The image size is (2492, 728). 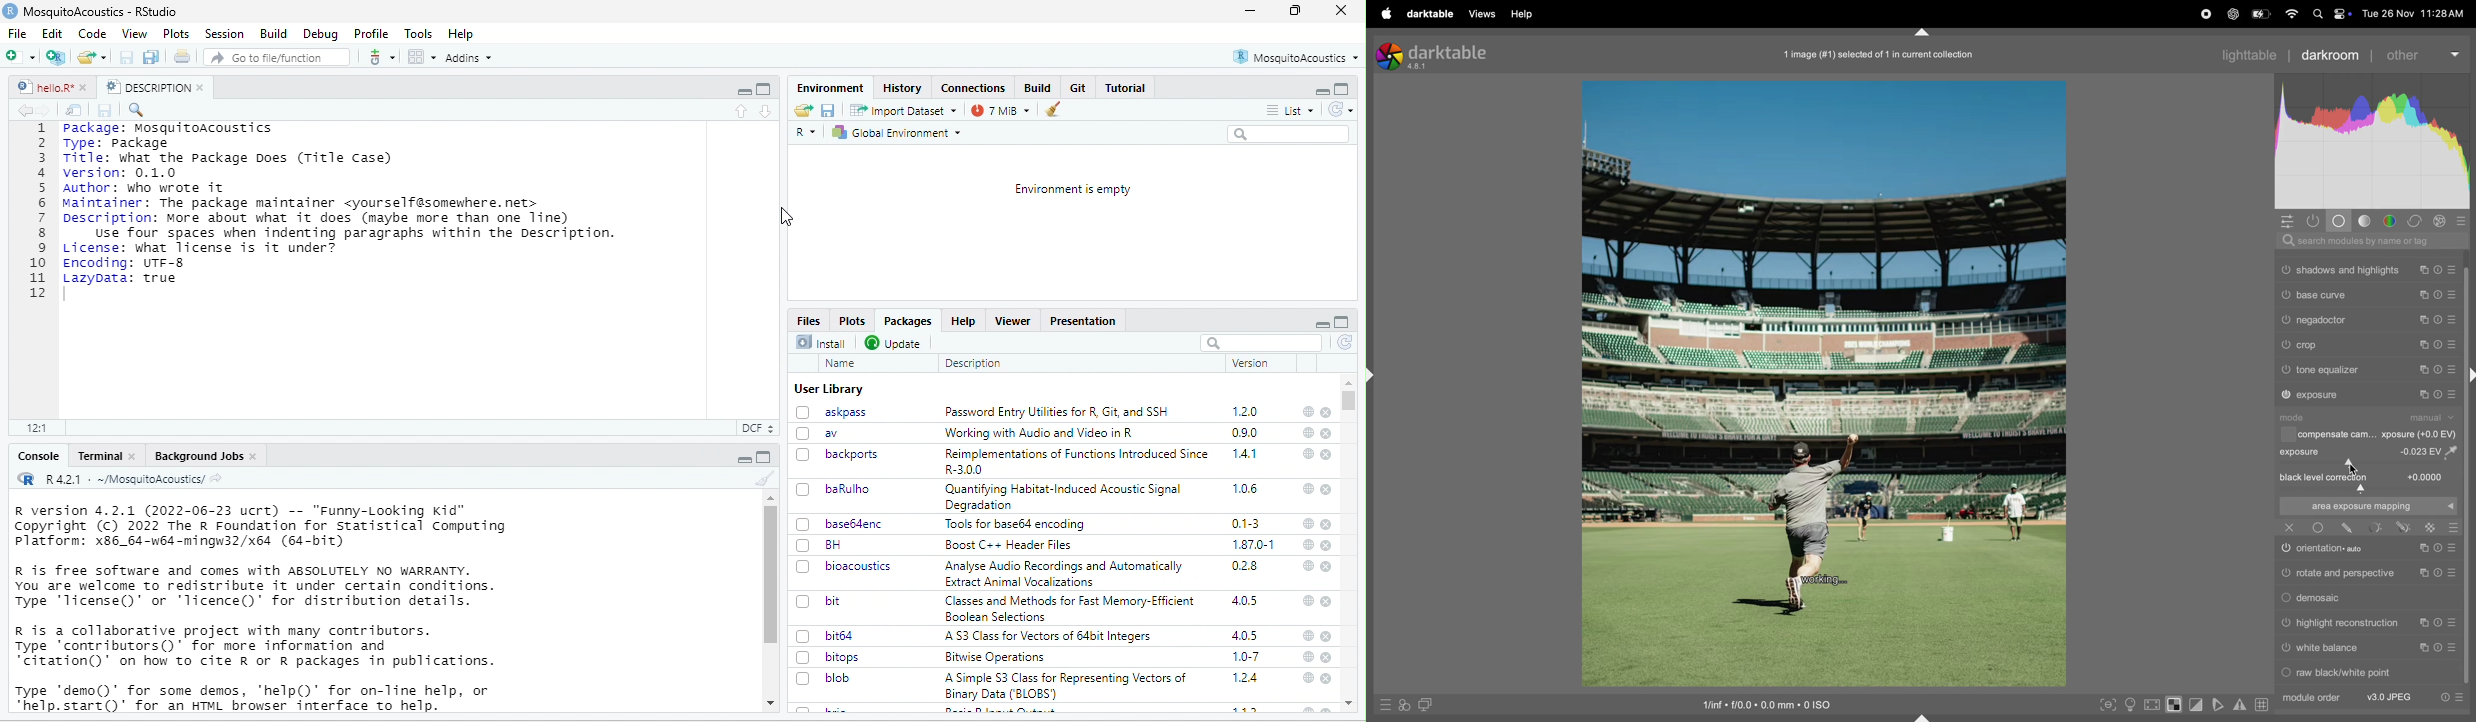 What do you see at coordinates (2287, 221) in the screenshot?
I see `quick access panel` at bounding box center [2287, 221].